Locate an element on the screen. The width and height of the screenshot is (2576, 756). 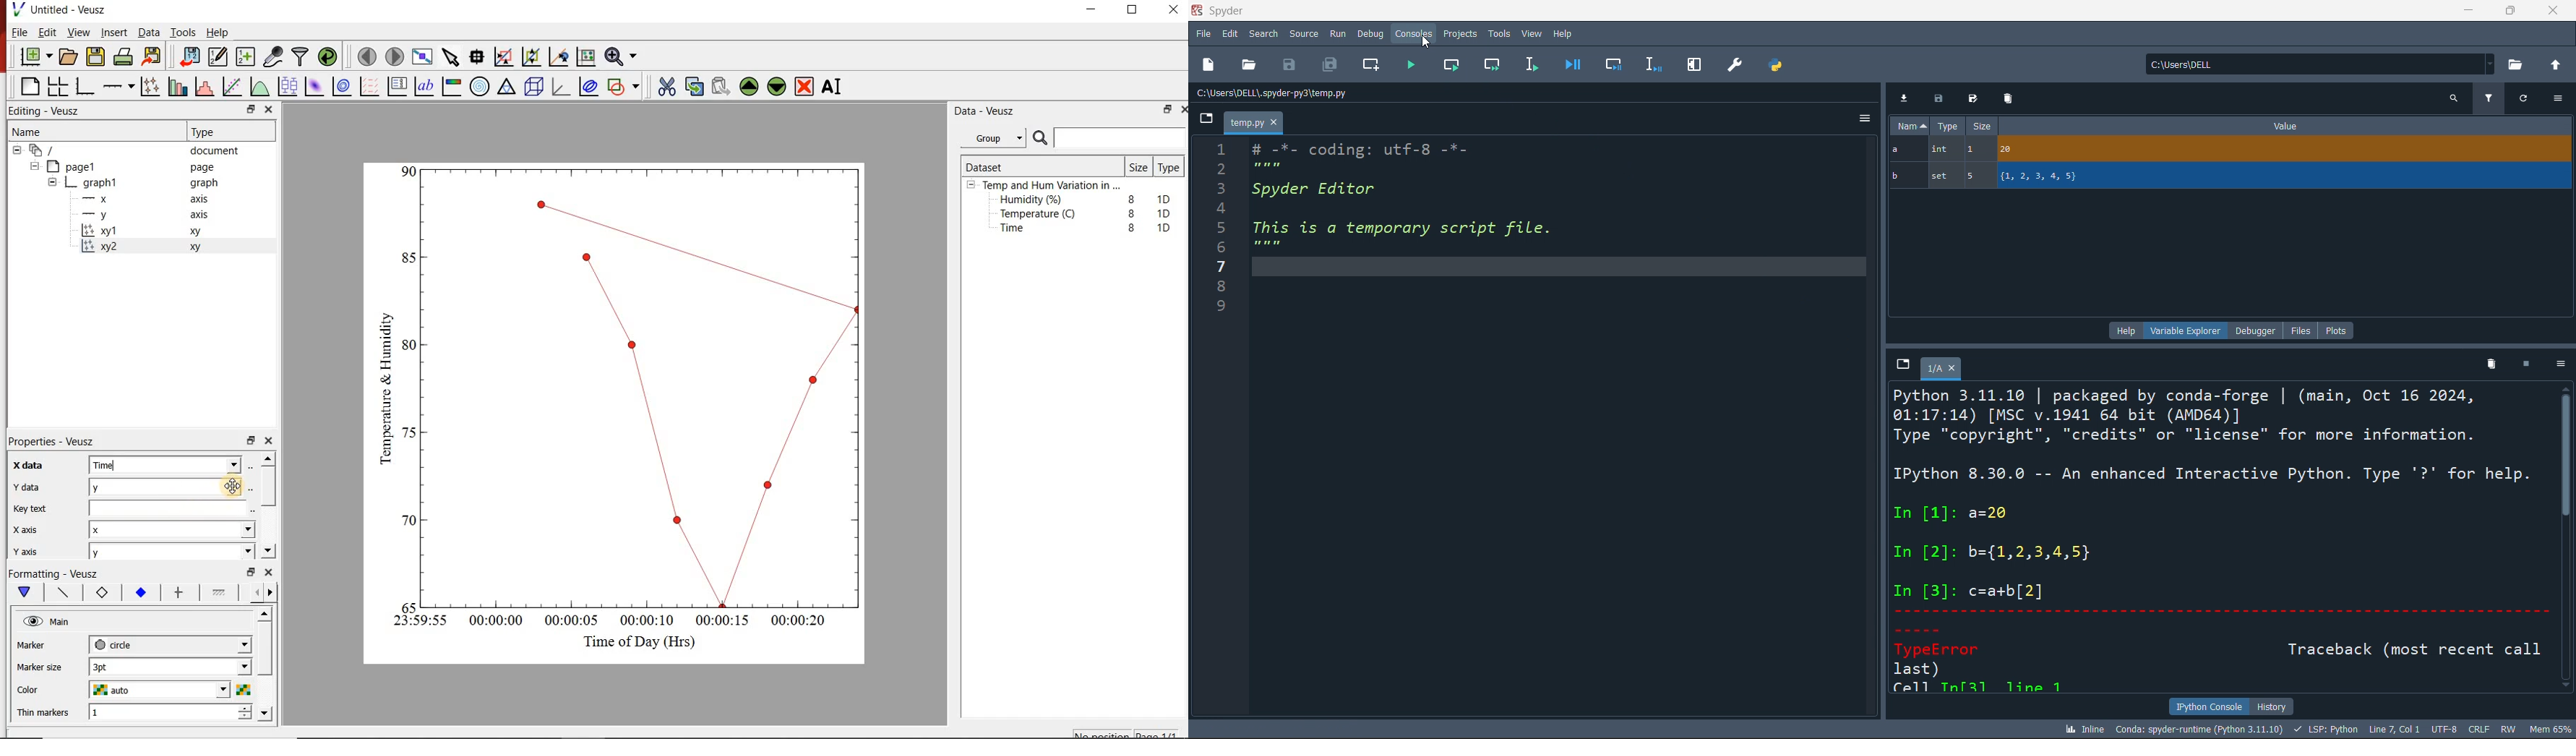
more options is located at coordinates (2558, 97).